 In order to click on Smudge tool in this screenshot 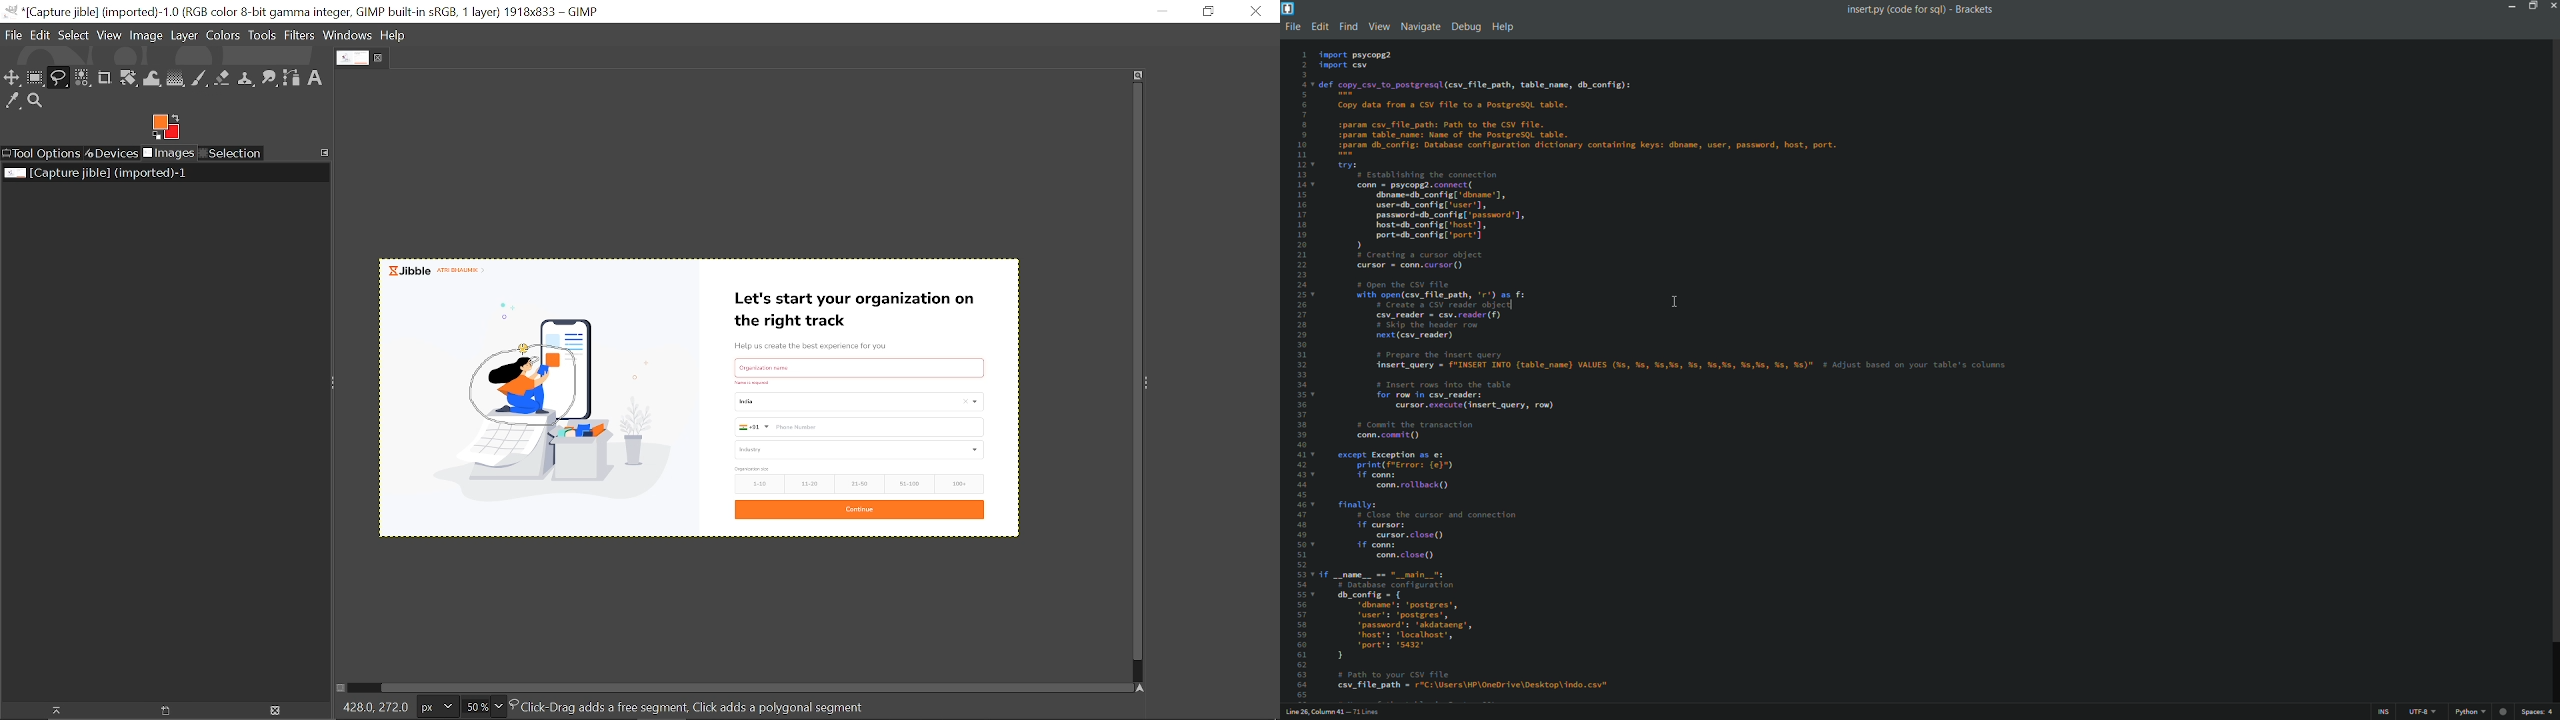, I will do `click(270, 79)`.